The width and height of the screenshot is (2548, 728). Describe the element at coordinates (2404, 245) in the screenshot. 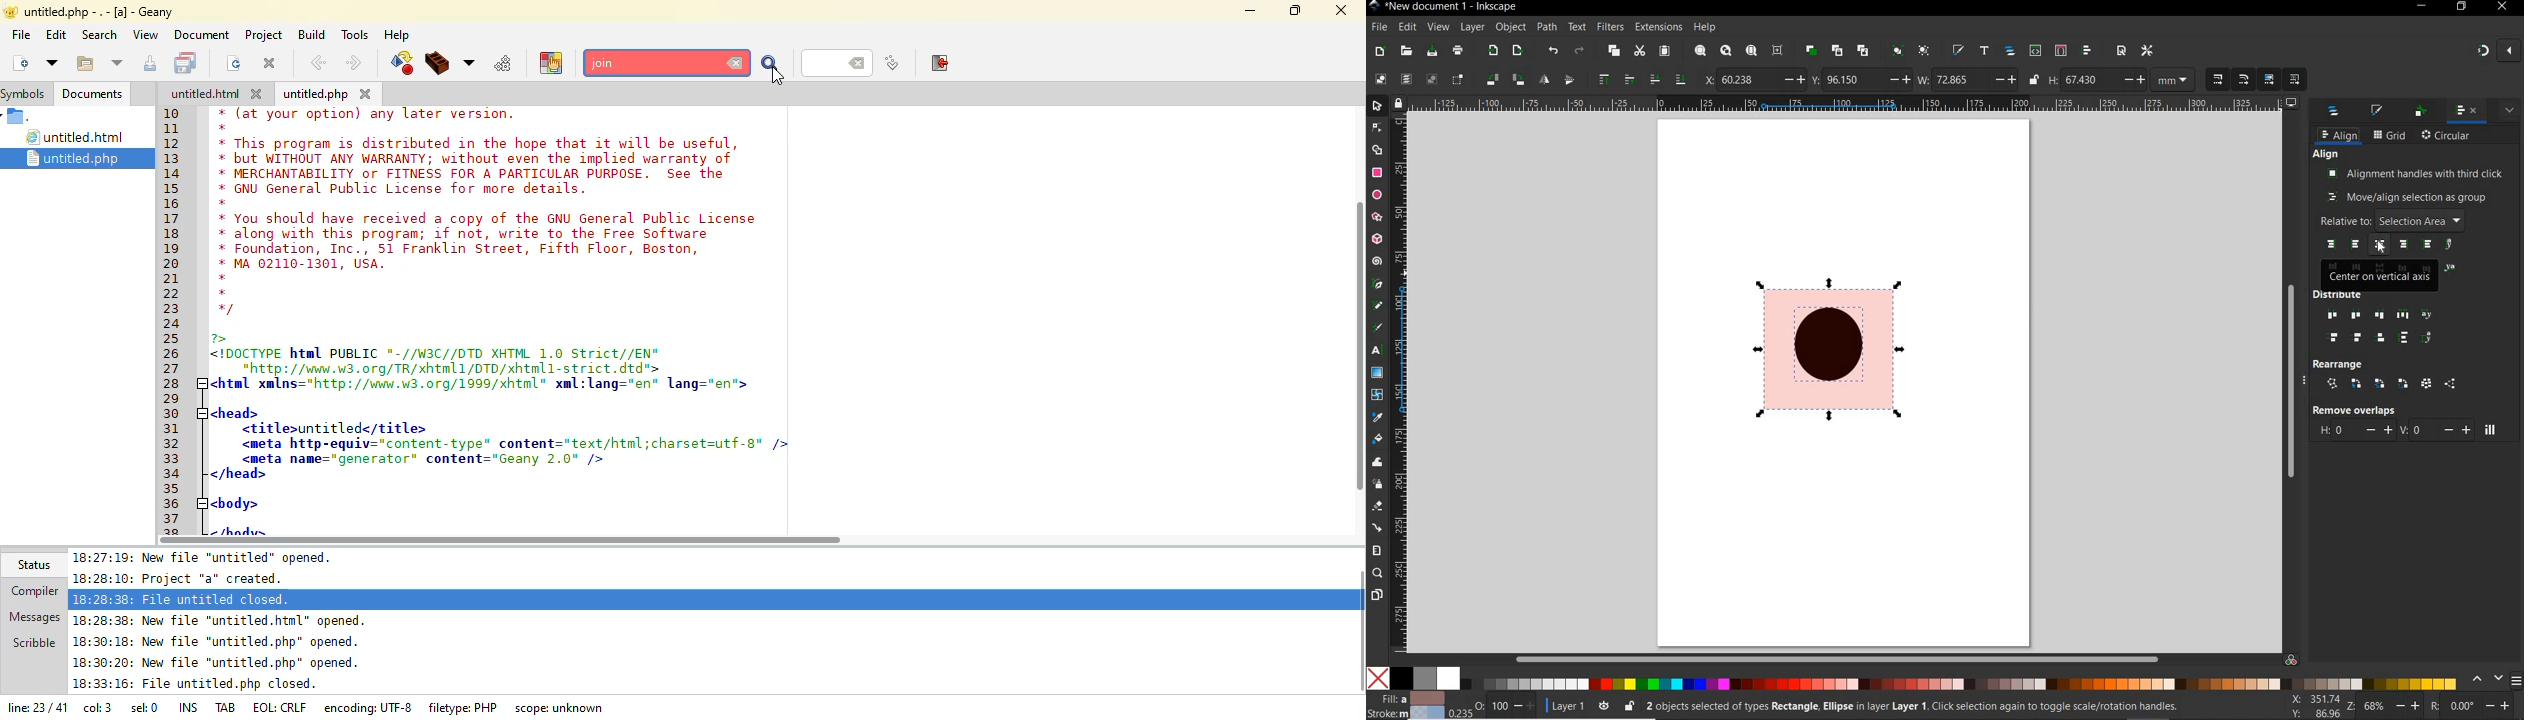

I see `ALIGN RIGHT EDGES` at that location.